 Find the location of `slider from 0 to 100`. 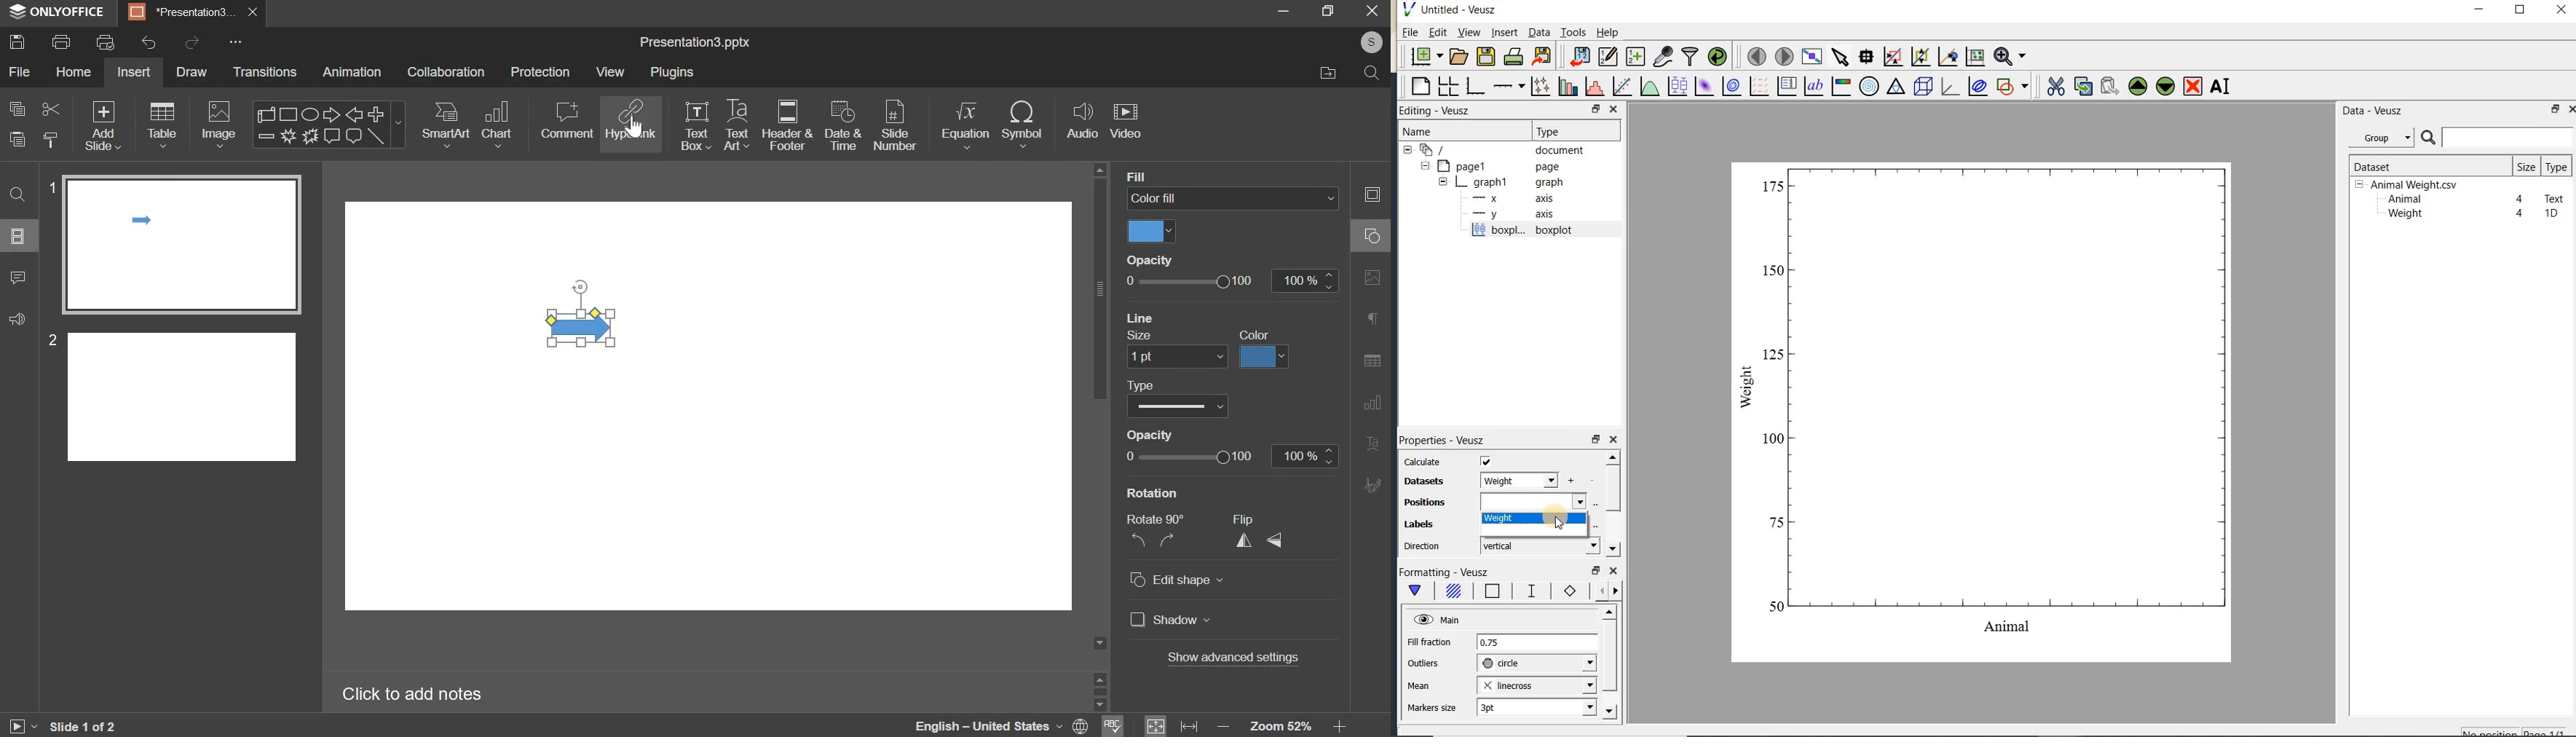

slider from 0 to 100 is located at coordinates (1191, 281).